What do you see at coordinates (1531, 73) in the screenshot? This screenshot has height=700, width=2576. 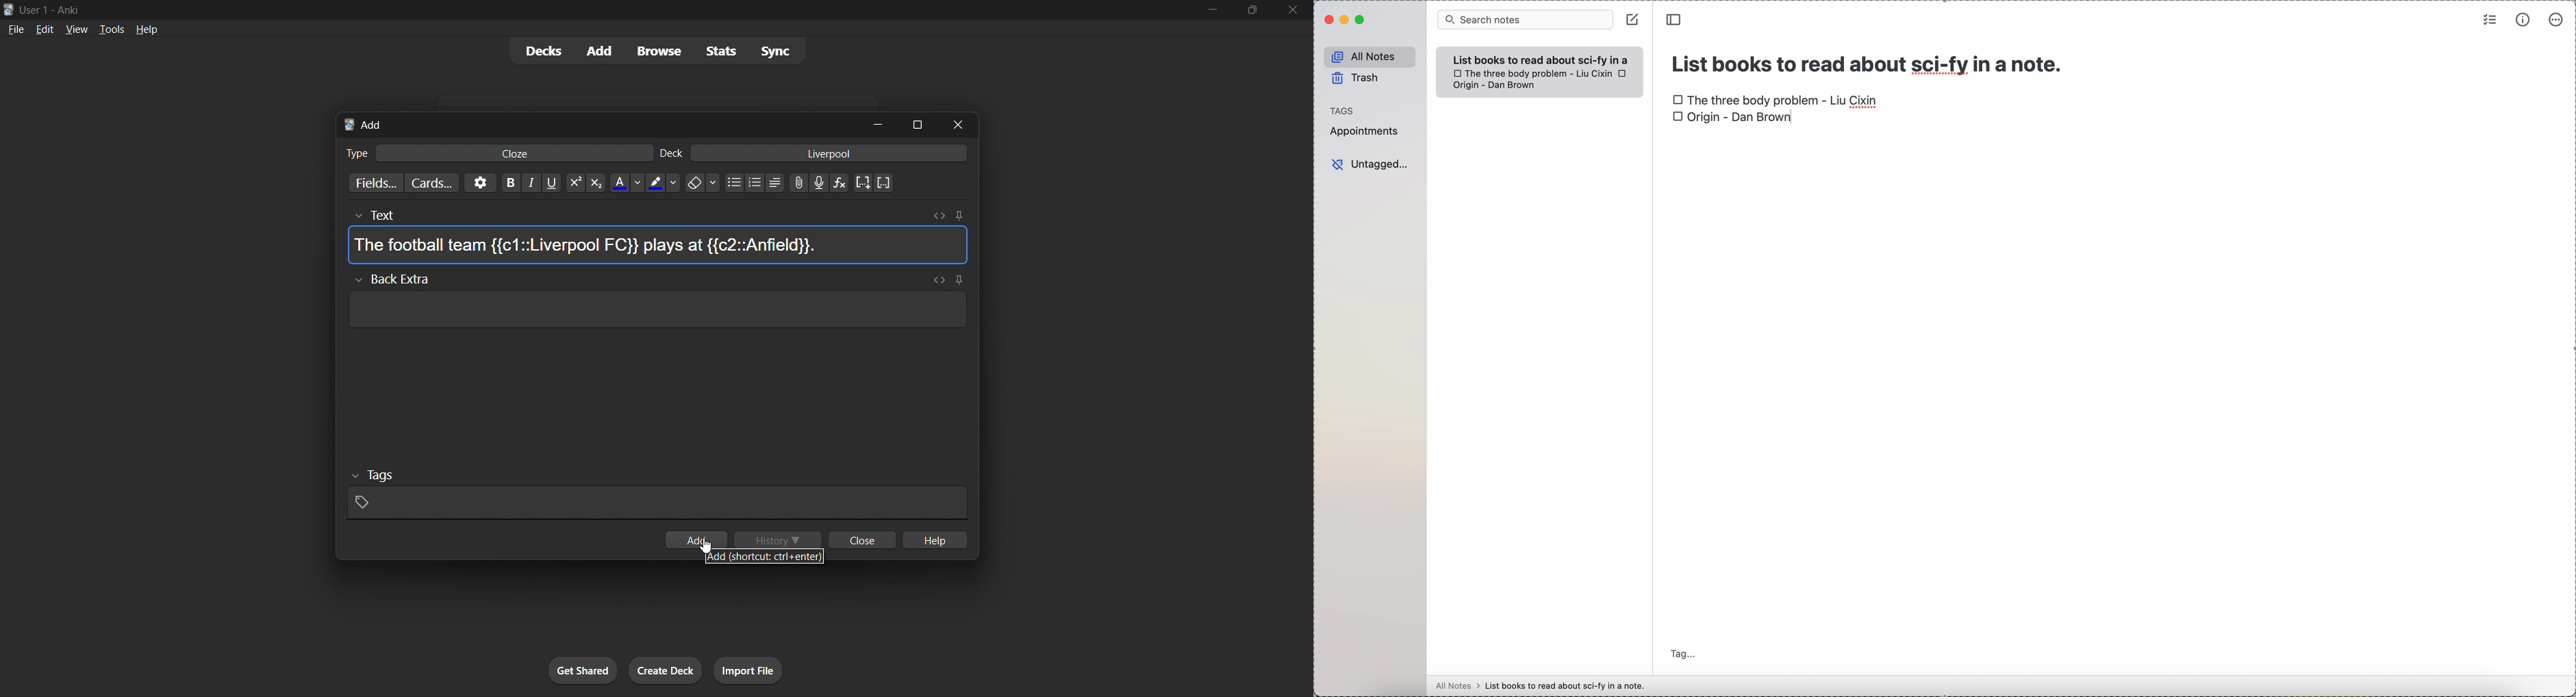 I see `checkbox The Three body problem - Liu Cixin book` at bounding box center [1531, 73].